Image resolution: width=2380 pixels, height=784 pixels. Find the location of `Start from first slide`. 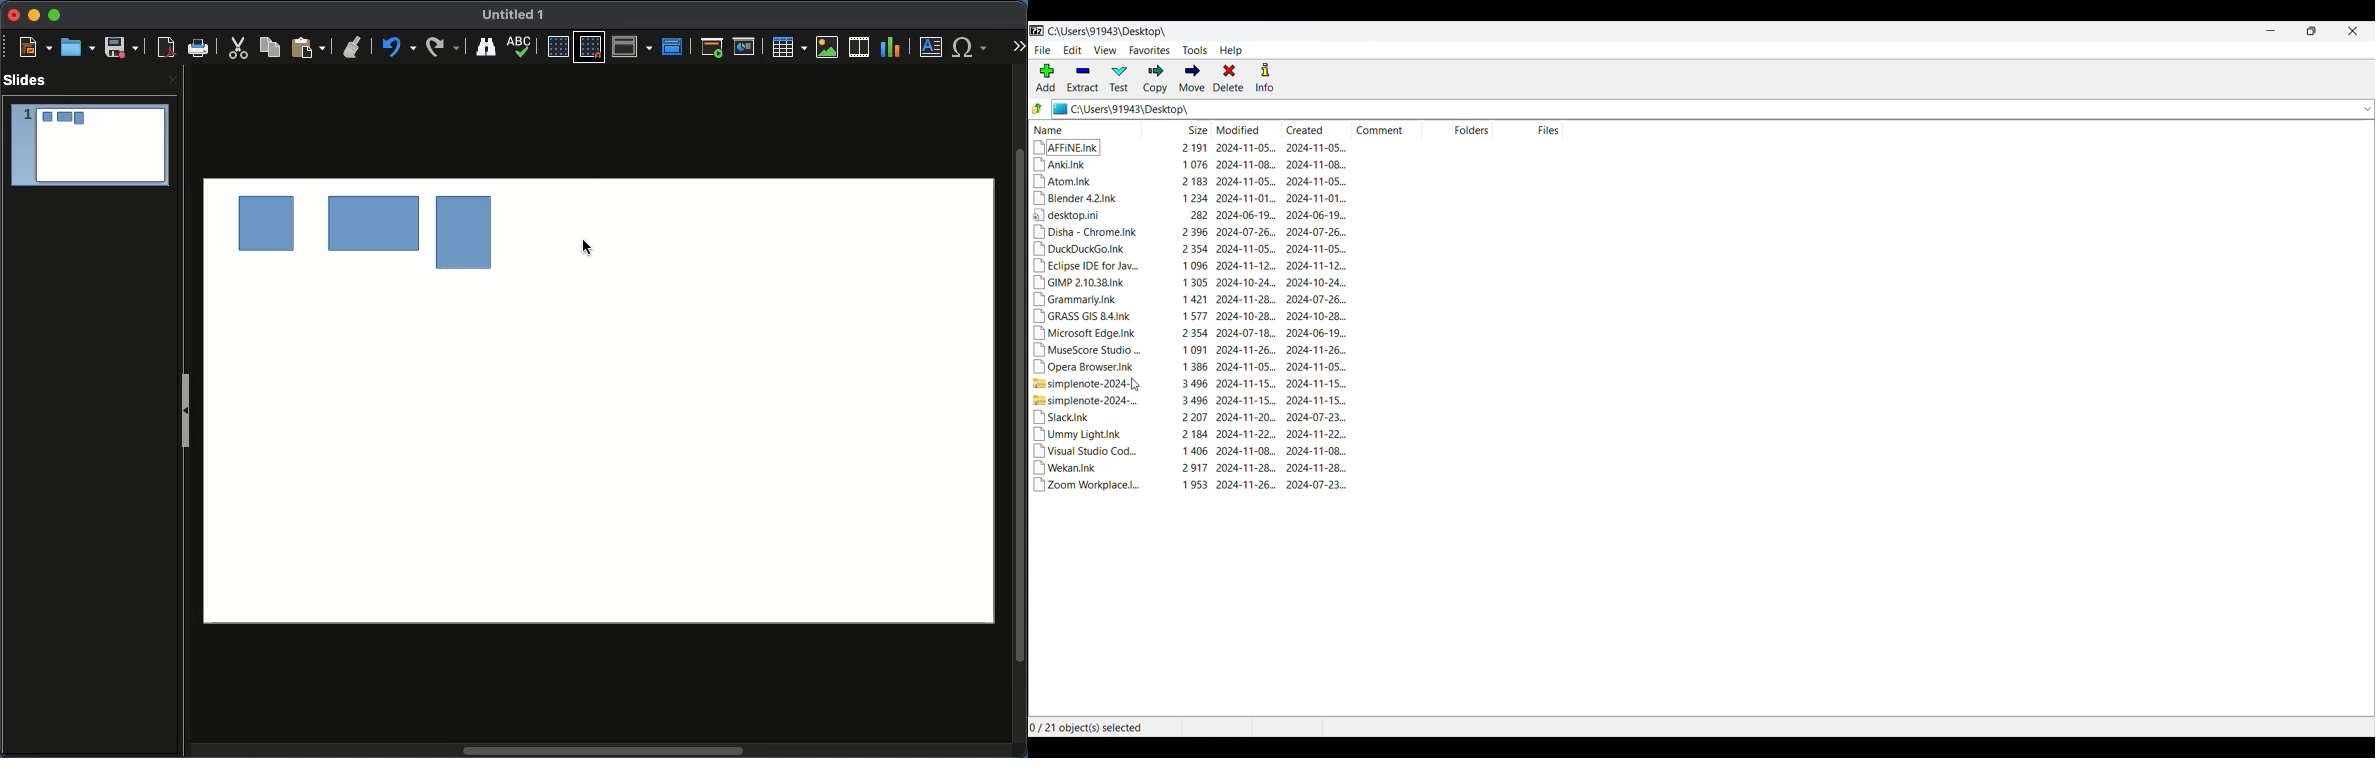

Start from first slide is located at coordinates (711, 49).